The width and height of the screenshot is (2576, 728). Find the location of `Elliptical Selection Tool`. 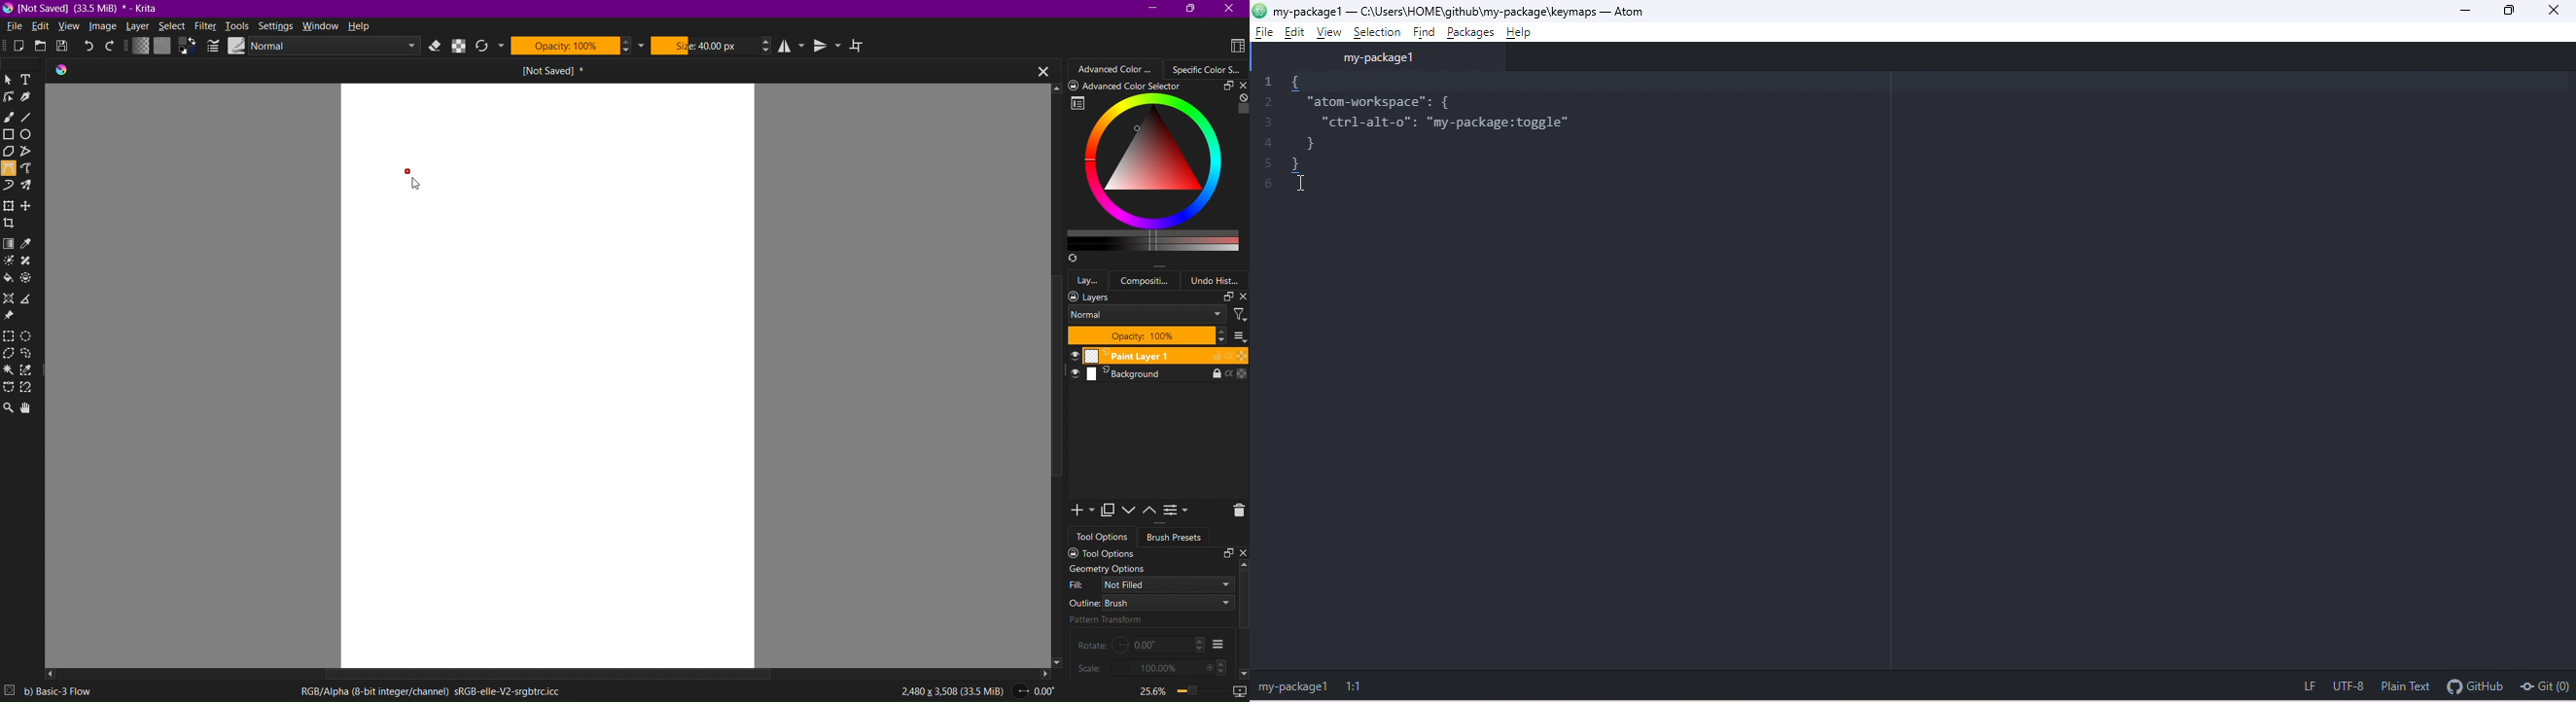

Elliptical Selection Tool is located at coordinates (32, 335).